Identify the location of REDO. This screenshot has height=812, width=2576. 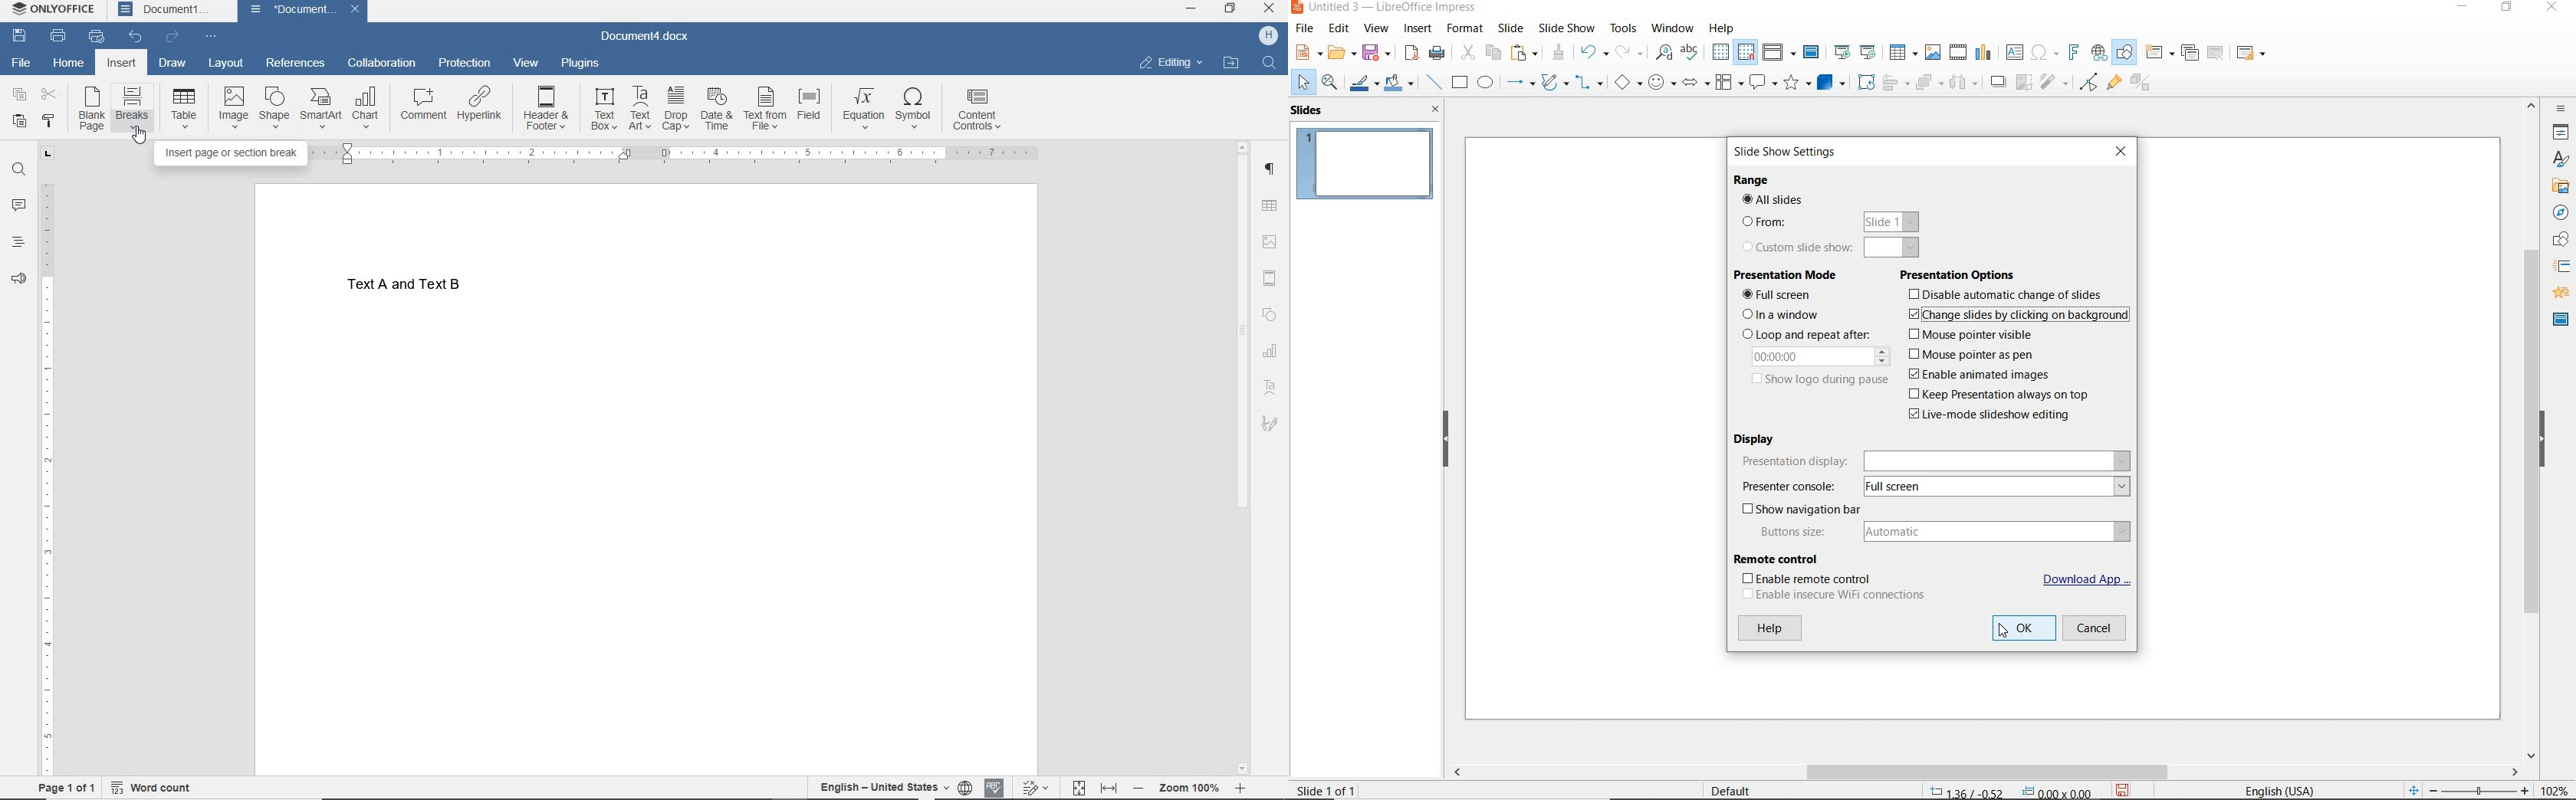
(175, 37).